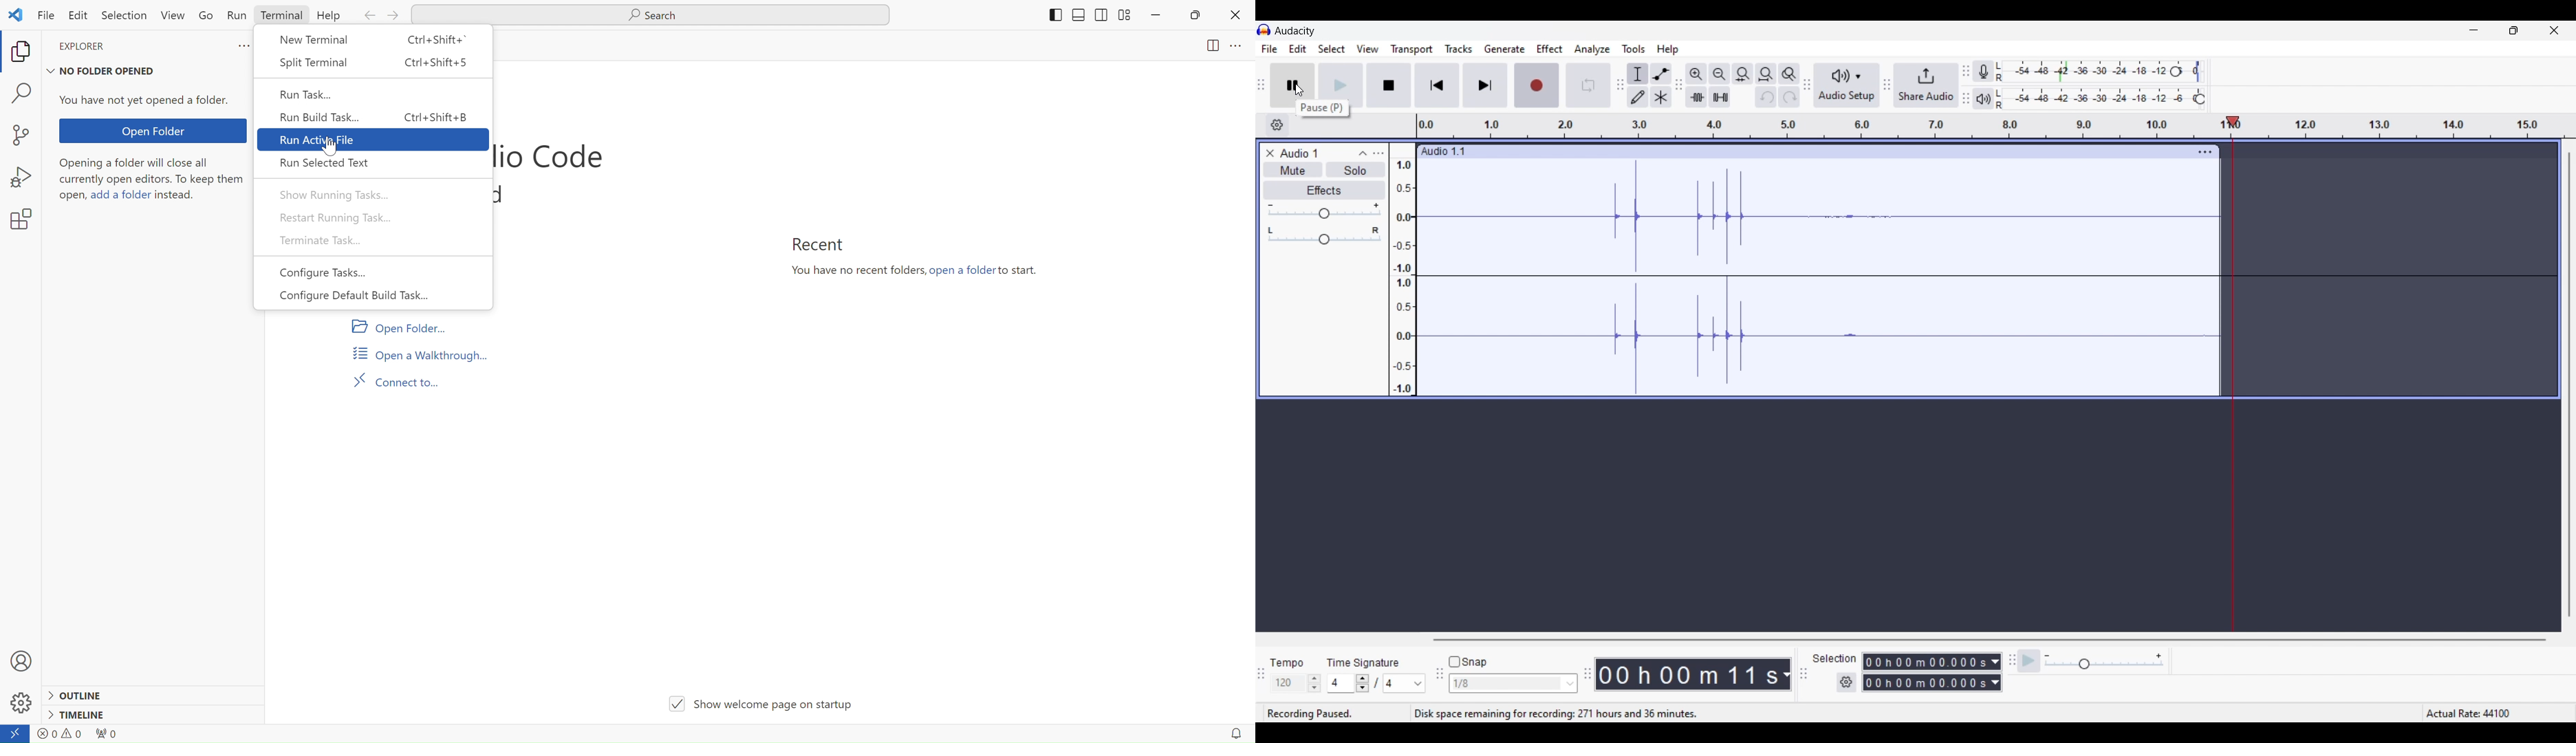  What do you see at coordinates (1965, 83) in the screenshot?
I see `toolbar` at bounding box center [1965, 83].